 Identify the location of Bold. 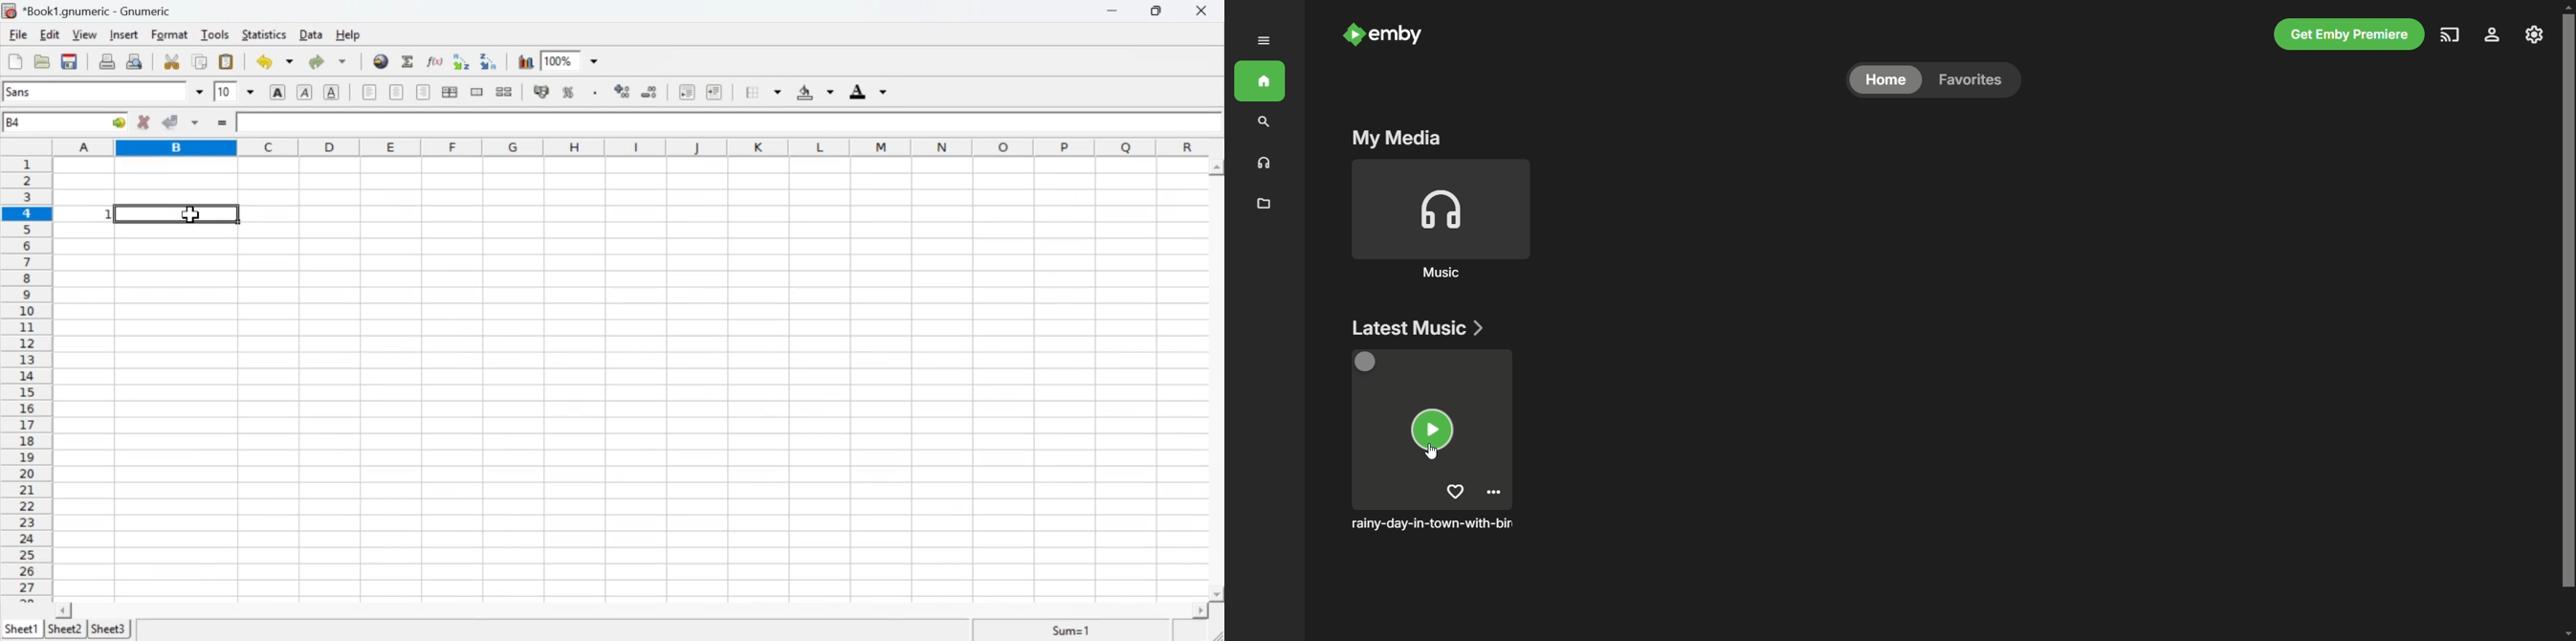
(278, 92).